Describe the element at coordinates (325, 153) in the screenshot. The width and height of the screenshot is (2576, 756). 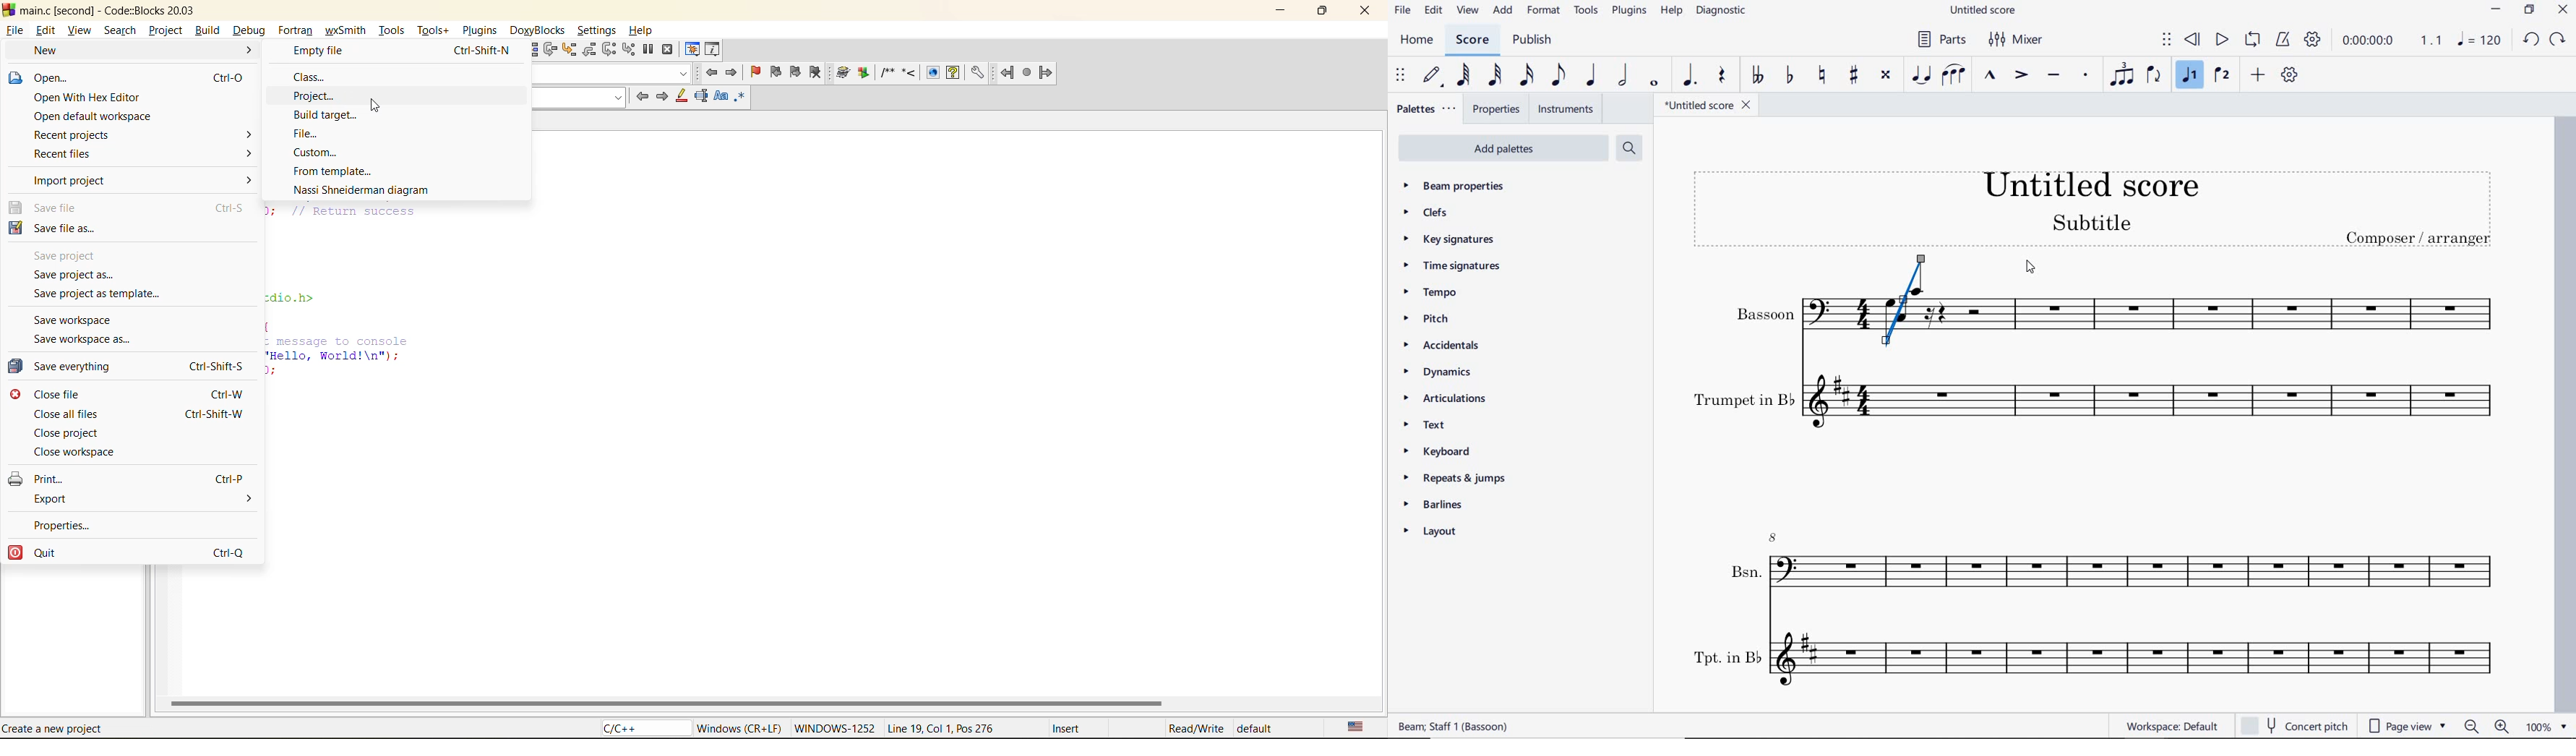
I see `custom` at that location.